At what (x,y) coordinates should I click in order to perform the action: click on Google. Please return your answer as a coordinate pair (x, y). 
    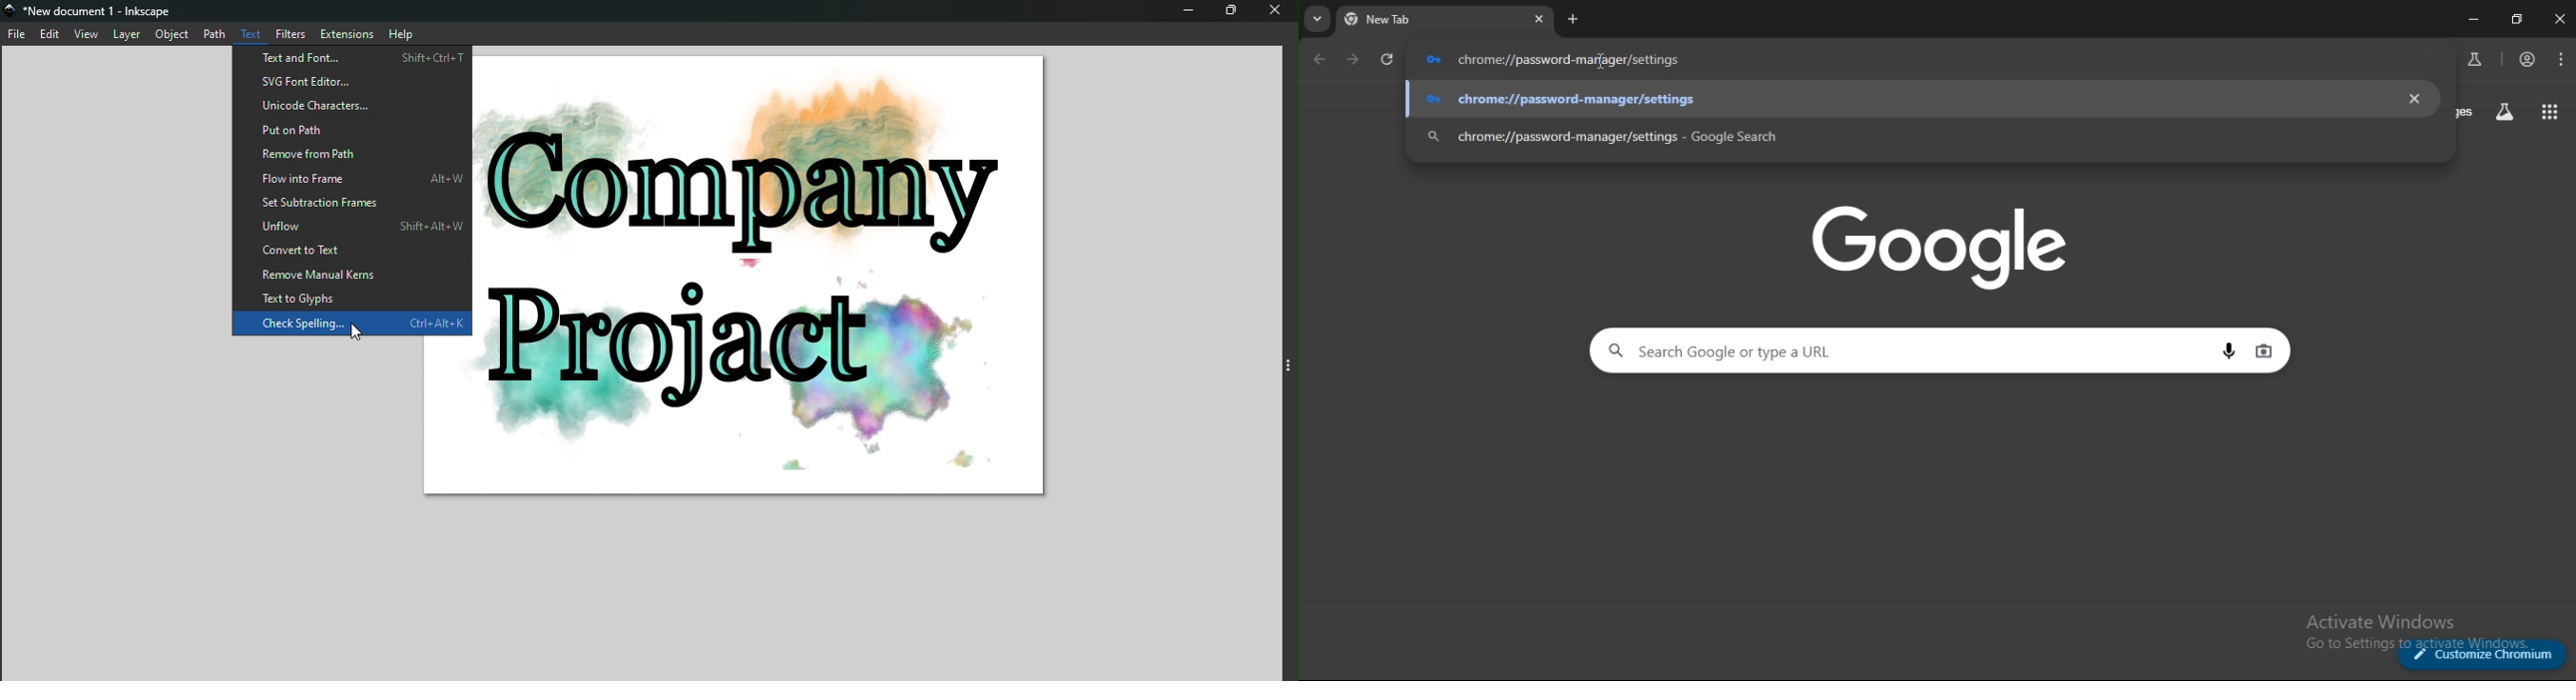
    Looking at the image, I should click on (1945, 247).